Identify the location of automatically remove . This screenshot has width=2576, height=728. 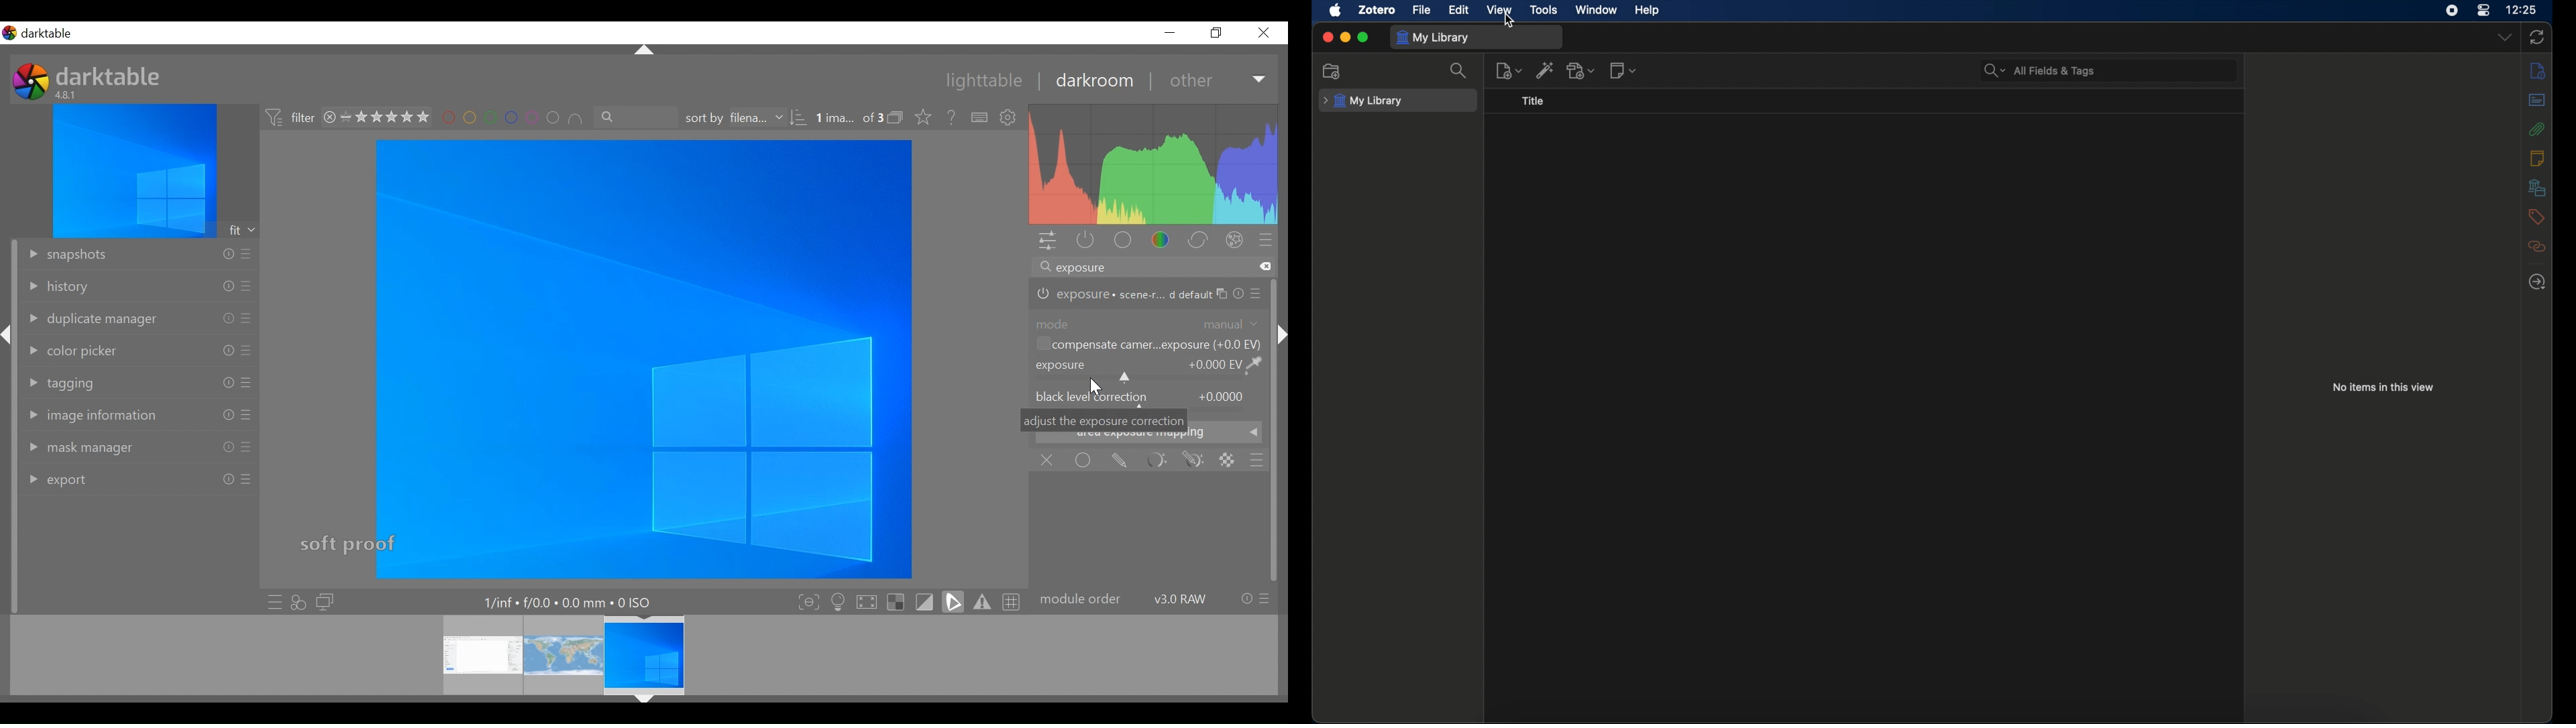
(1160, 345).